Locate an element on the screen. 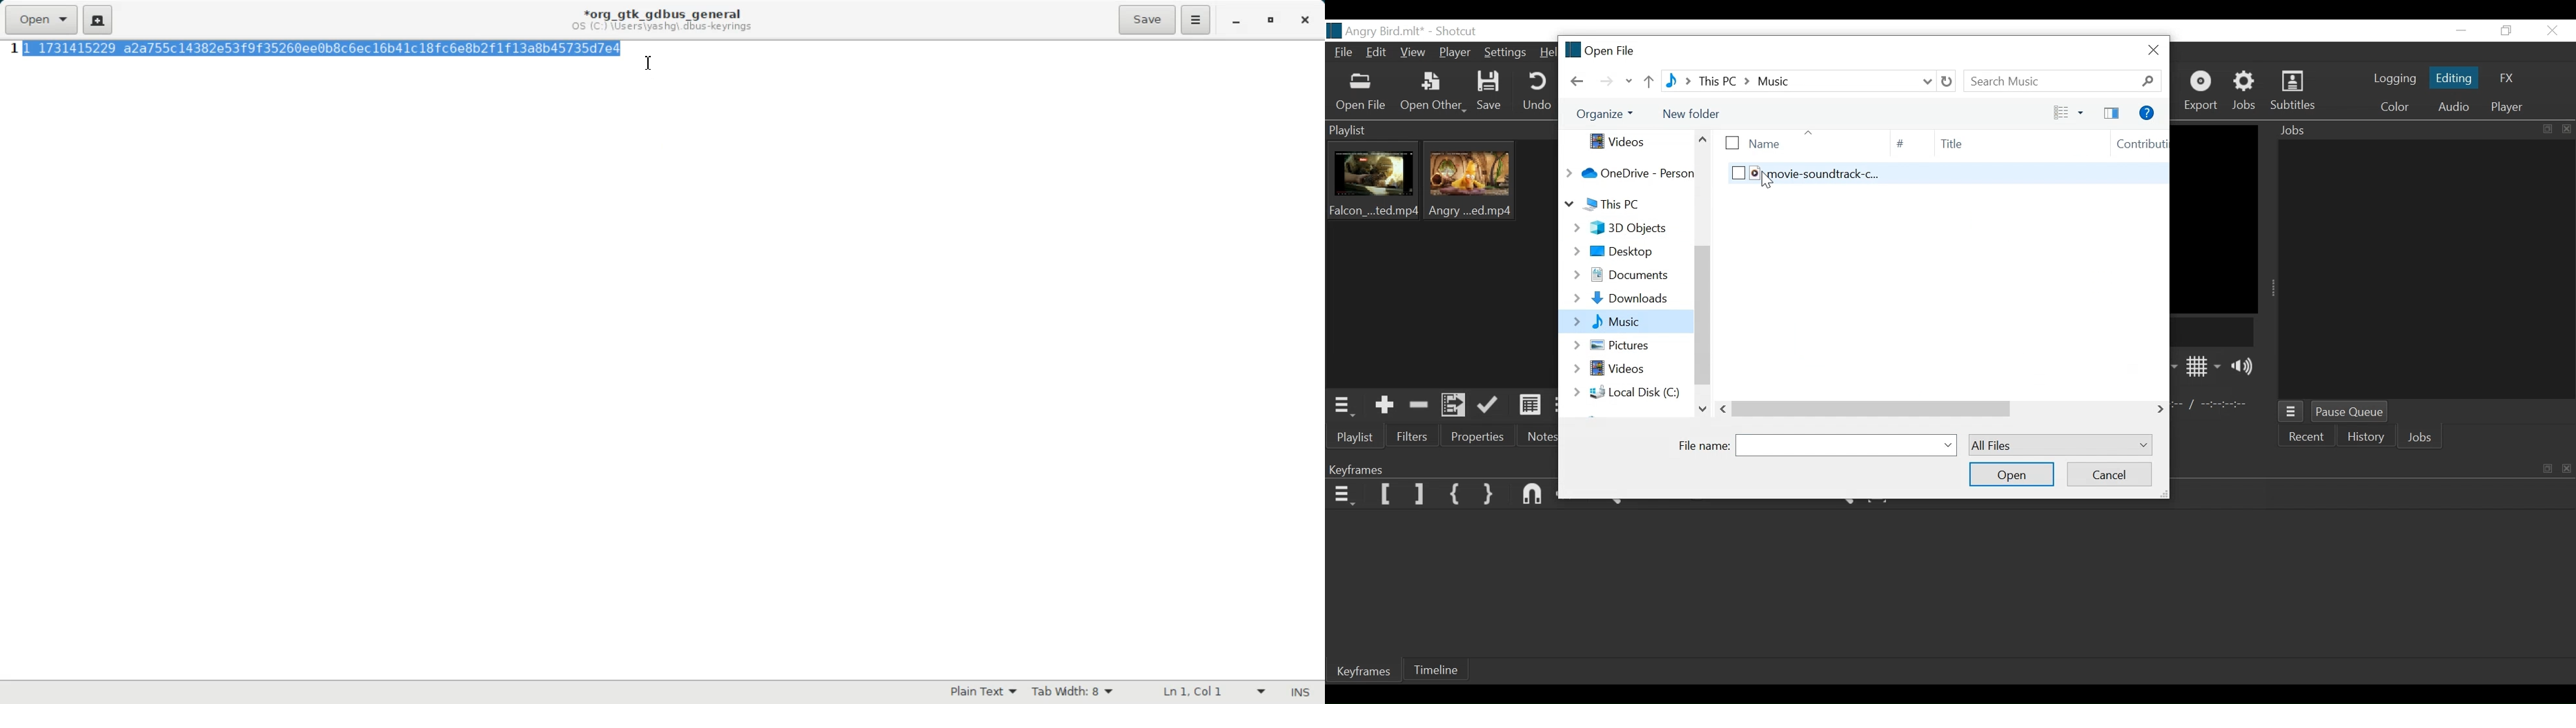 Image resolution: width=2576 pixels, height=728 pixels. Contribute is located at coordinates (2132, 145).